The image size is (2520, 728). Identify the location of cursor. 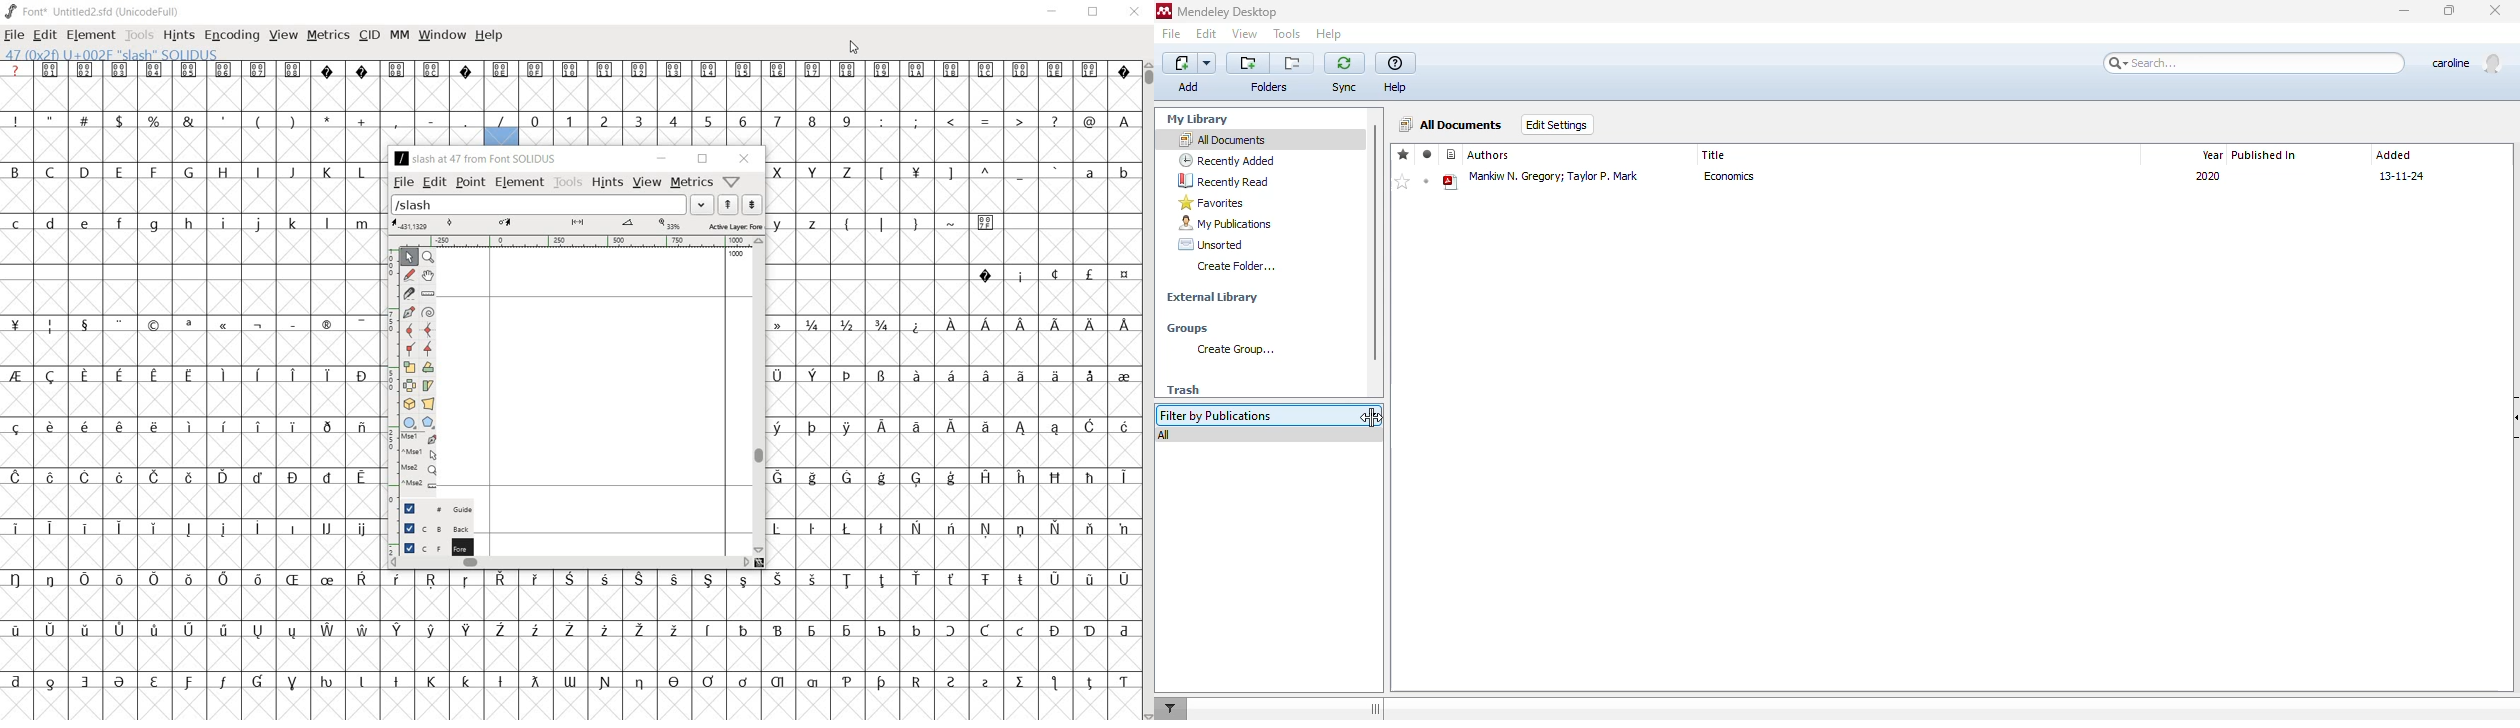
(1372, 417).